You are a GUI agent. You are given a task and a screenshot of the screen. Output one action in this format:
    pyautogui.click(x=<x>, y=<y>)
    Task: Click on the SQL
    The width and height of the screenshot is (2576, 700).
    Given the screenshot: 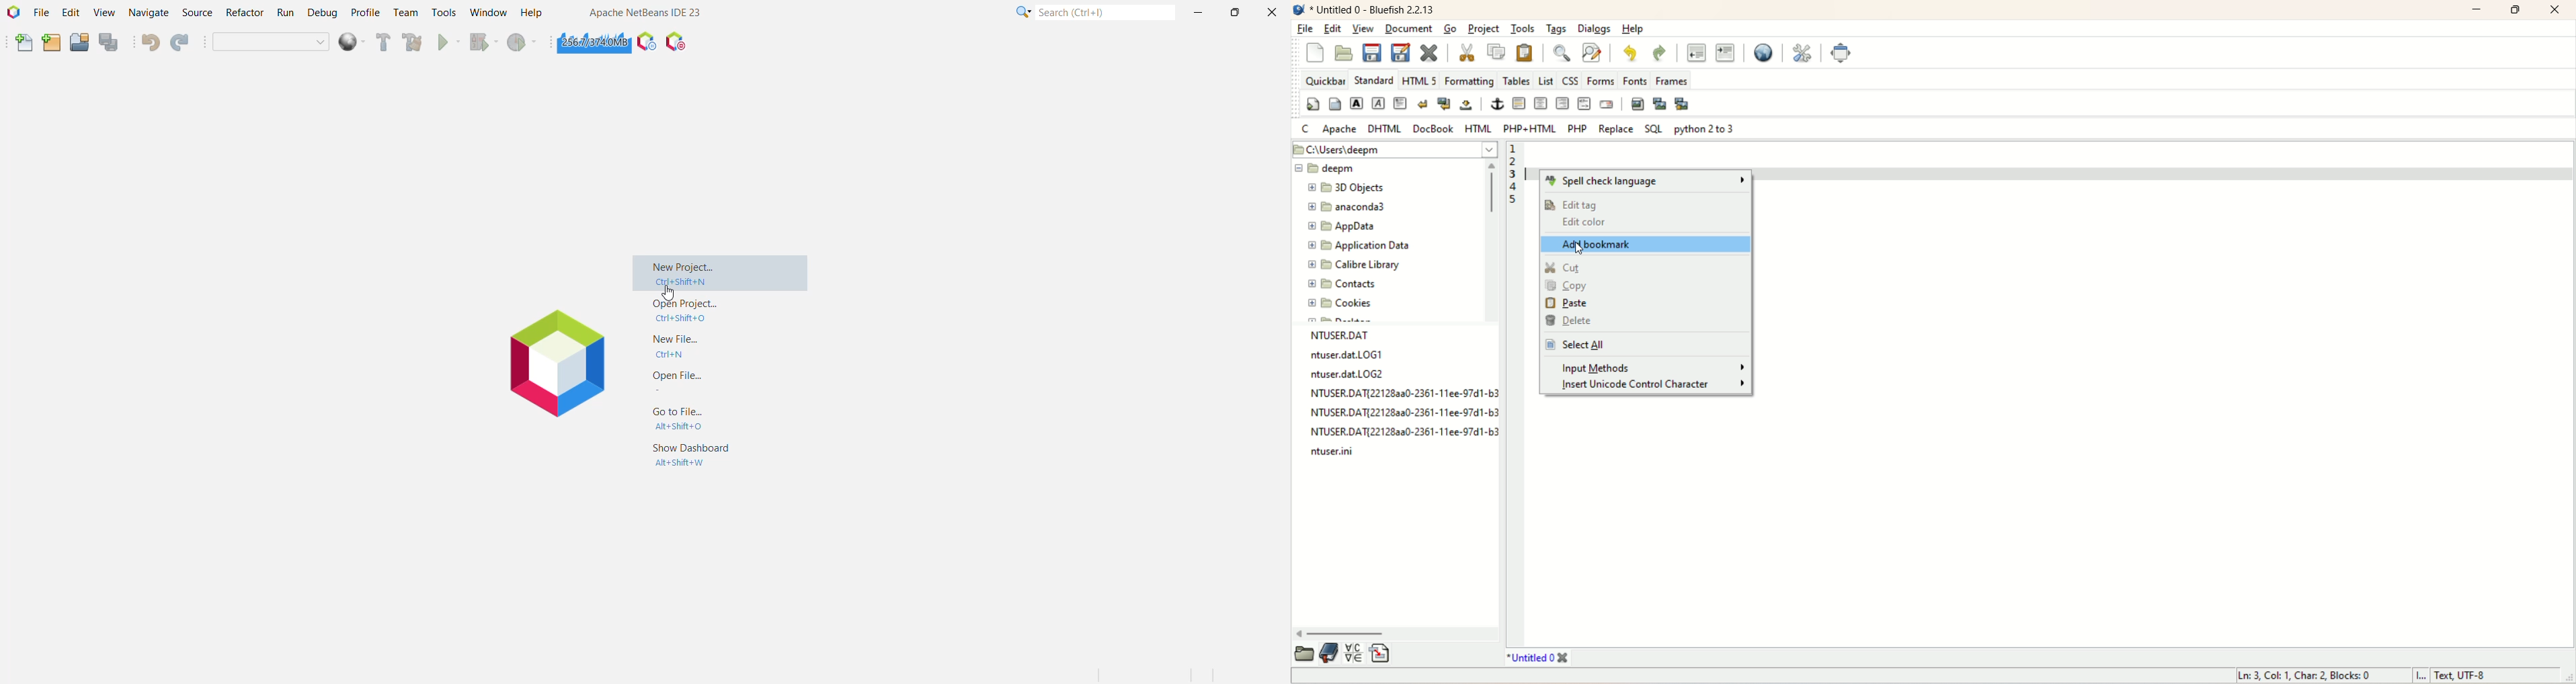 What is the action you would take?
    pyautogui.click(x=1654, y=129)
    